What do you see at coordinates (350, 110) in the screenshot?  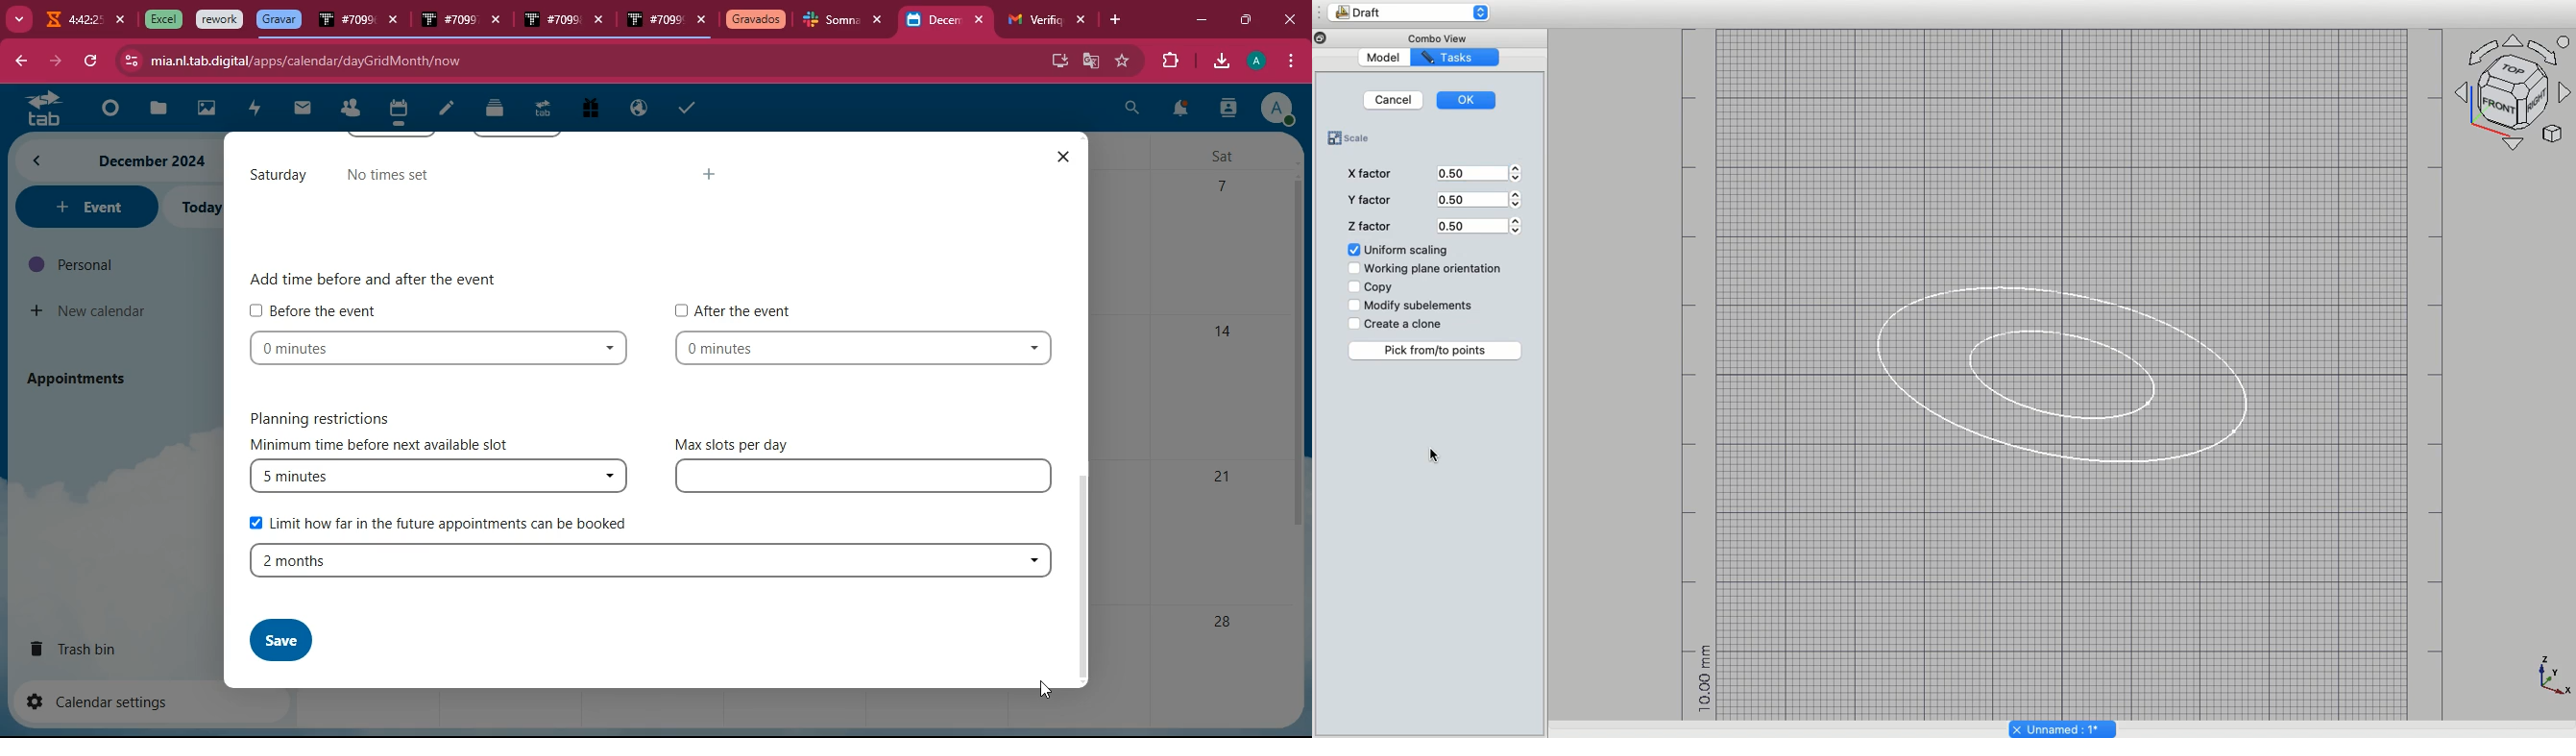 I see `people` at bounding box center [350, 110].